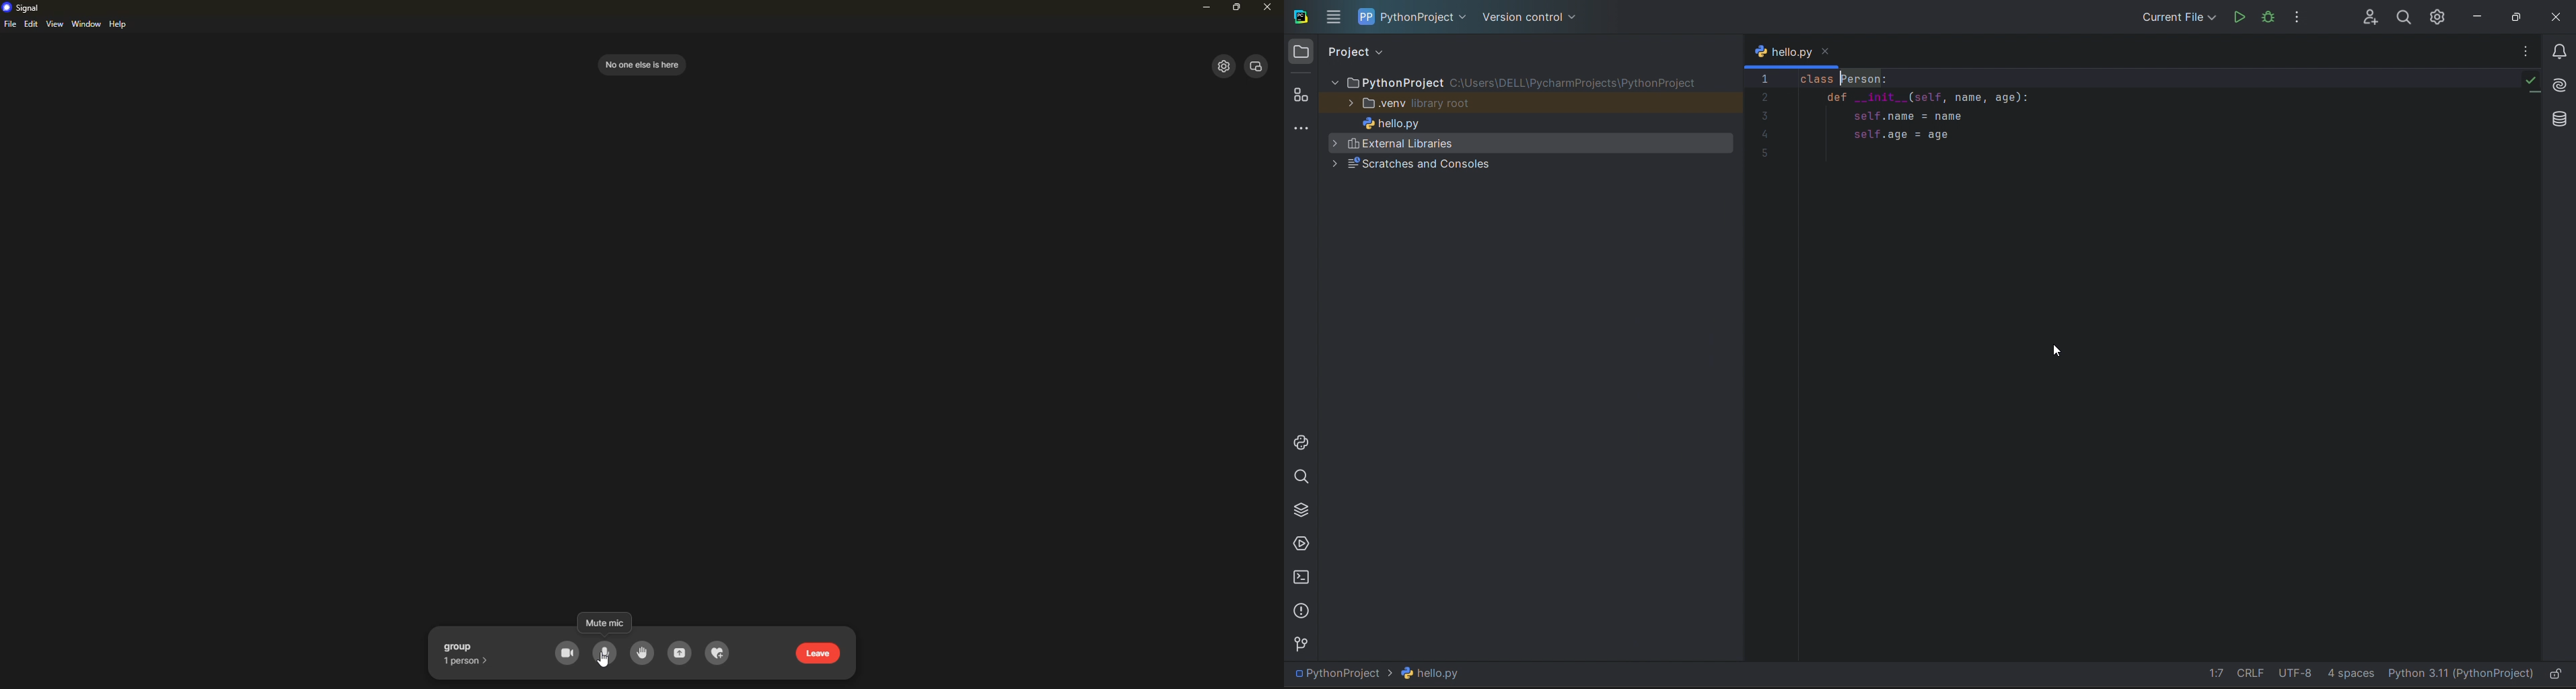  What do you see at coordinates (2561, 120) in the screenshot?
I see `database` at bounding box center [2561, 120].